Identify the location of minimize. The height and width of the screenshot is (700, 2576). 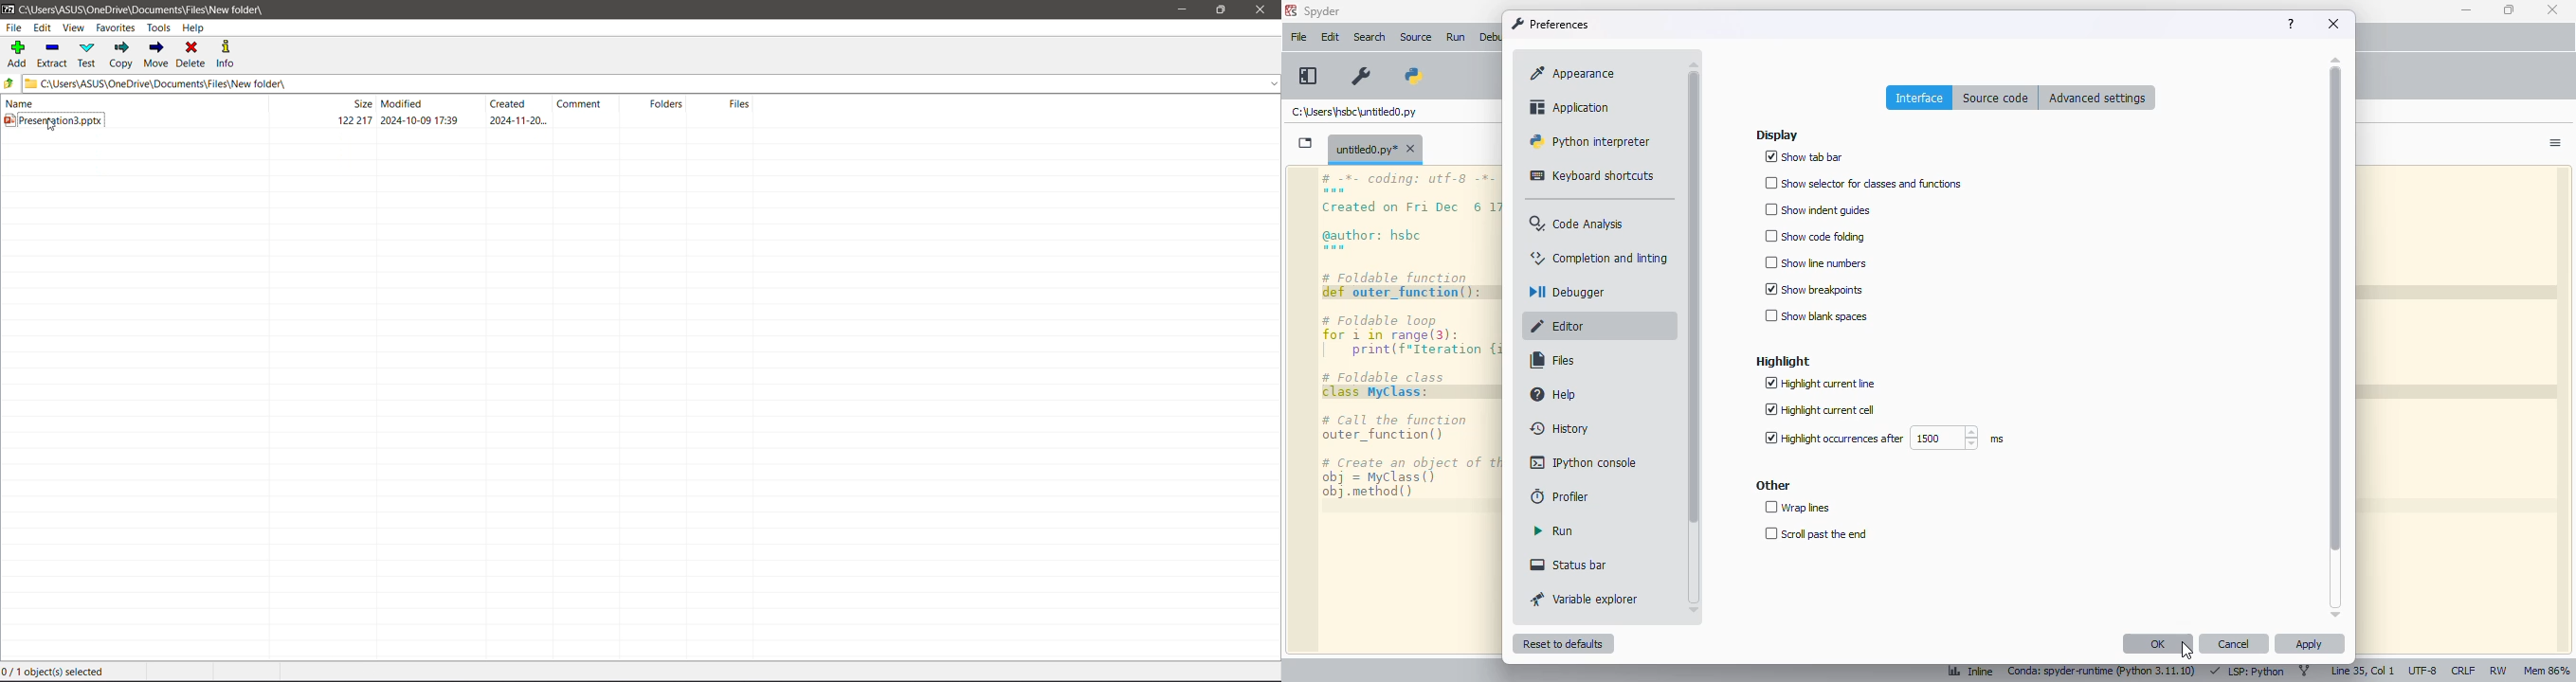
(2466, 9).